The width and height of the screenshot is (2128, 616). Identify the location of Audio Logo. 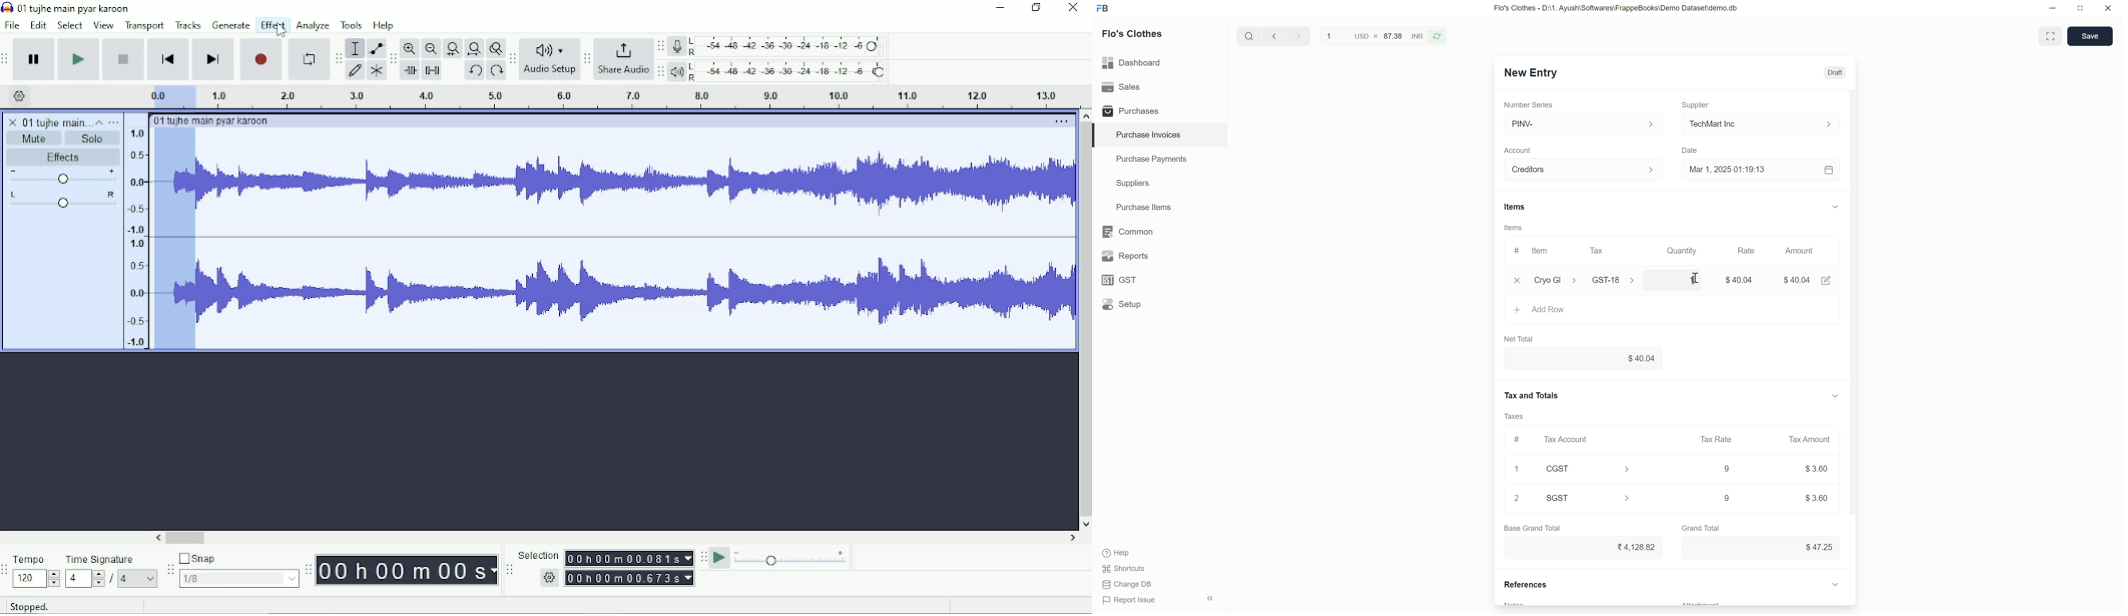
(550, 46).